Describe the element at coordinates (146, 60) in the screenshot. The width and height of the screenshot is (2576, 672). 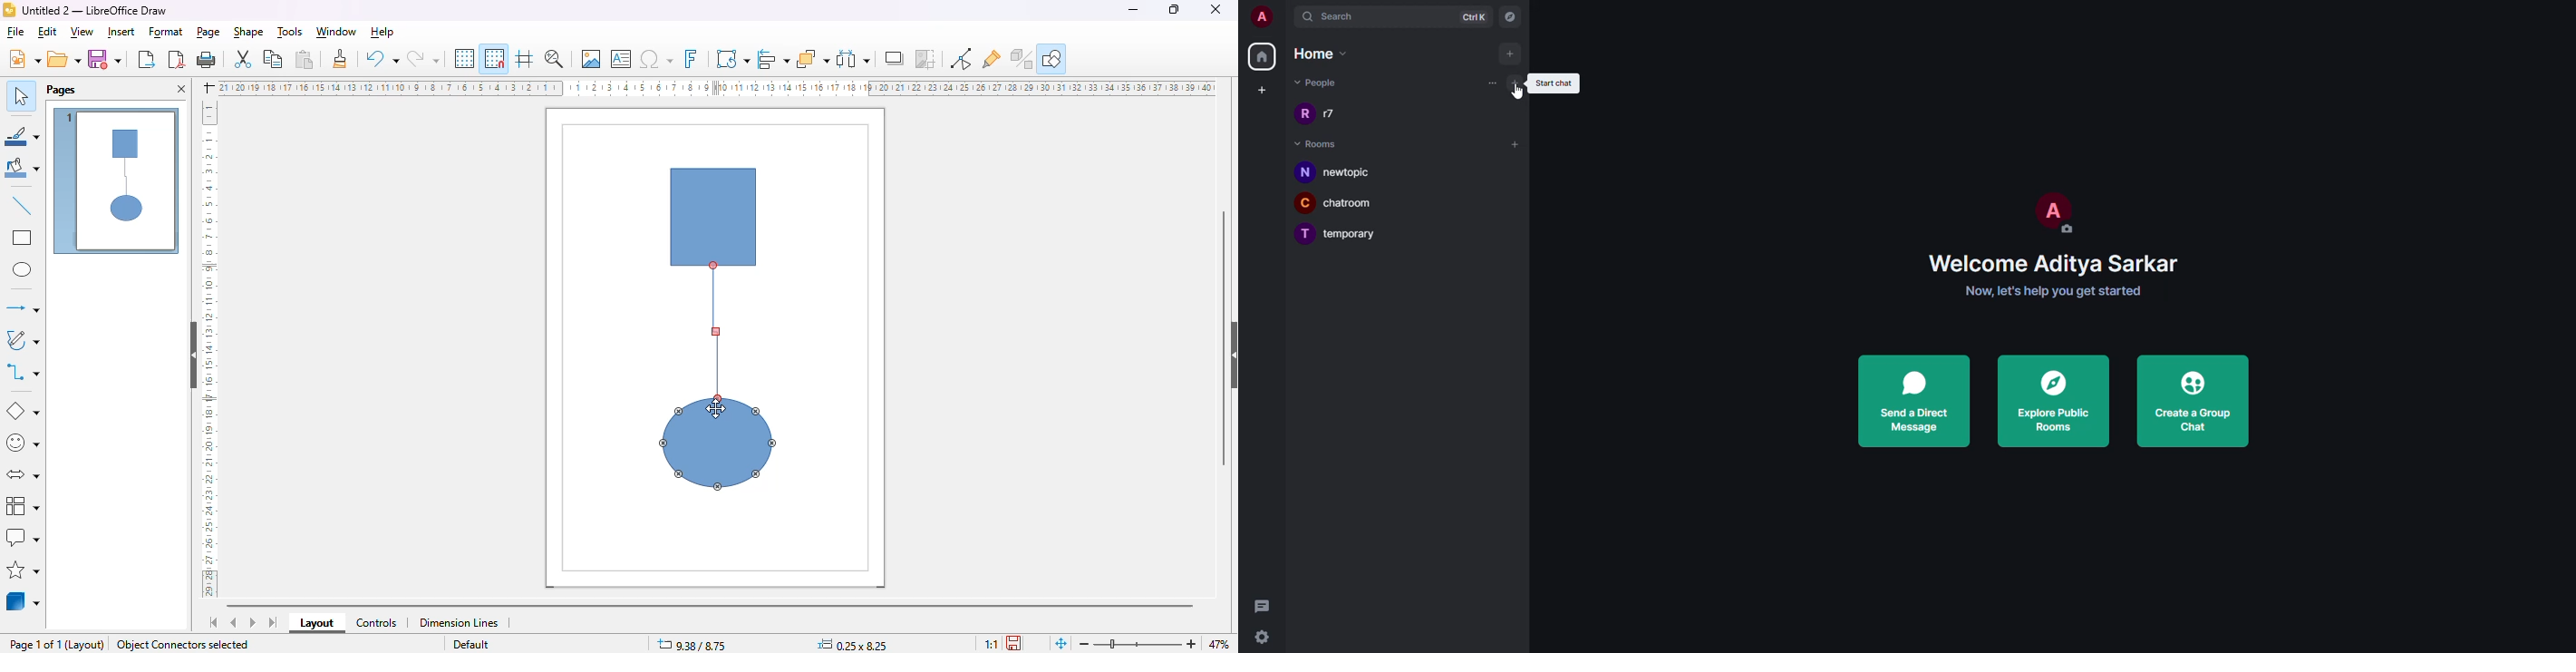
I see `export` at that location.